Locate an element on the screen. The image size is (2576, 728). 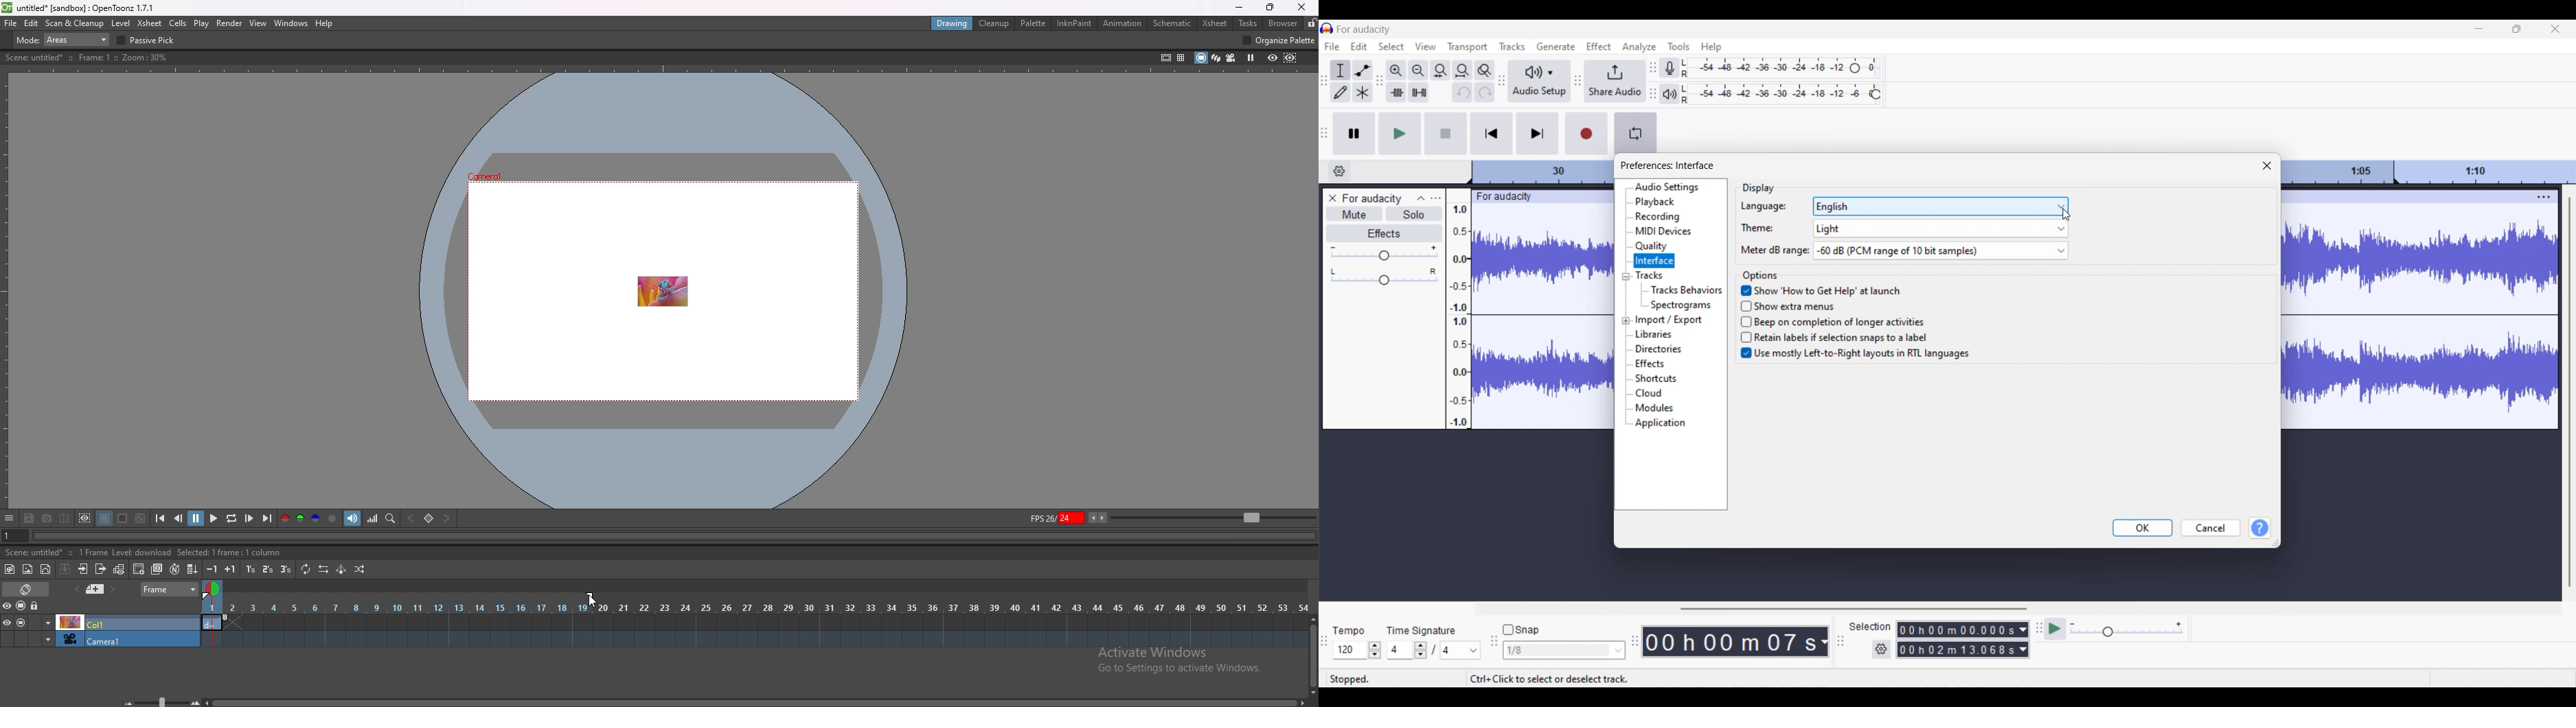
fps is located at coordinates (1069, 518).